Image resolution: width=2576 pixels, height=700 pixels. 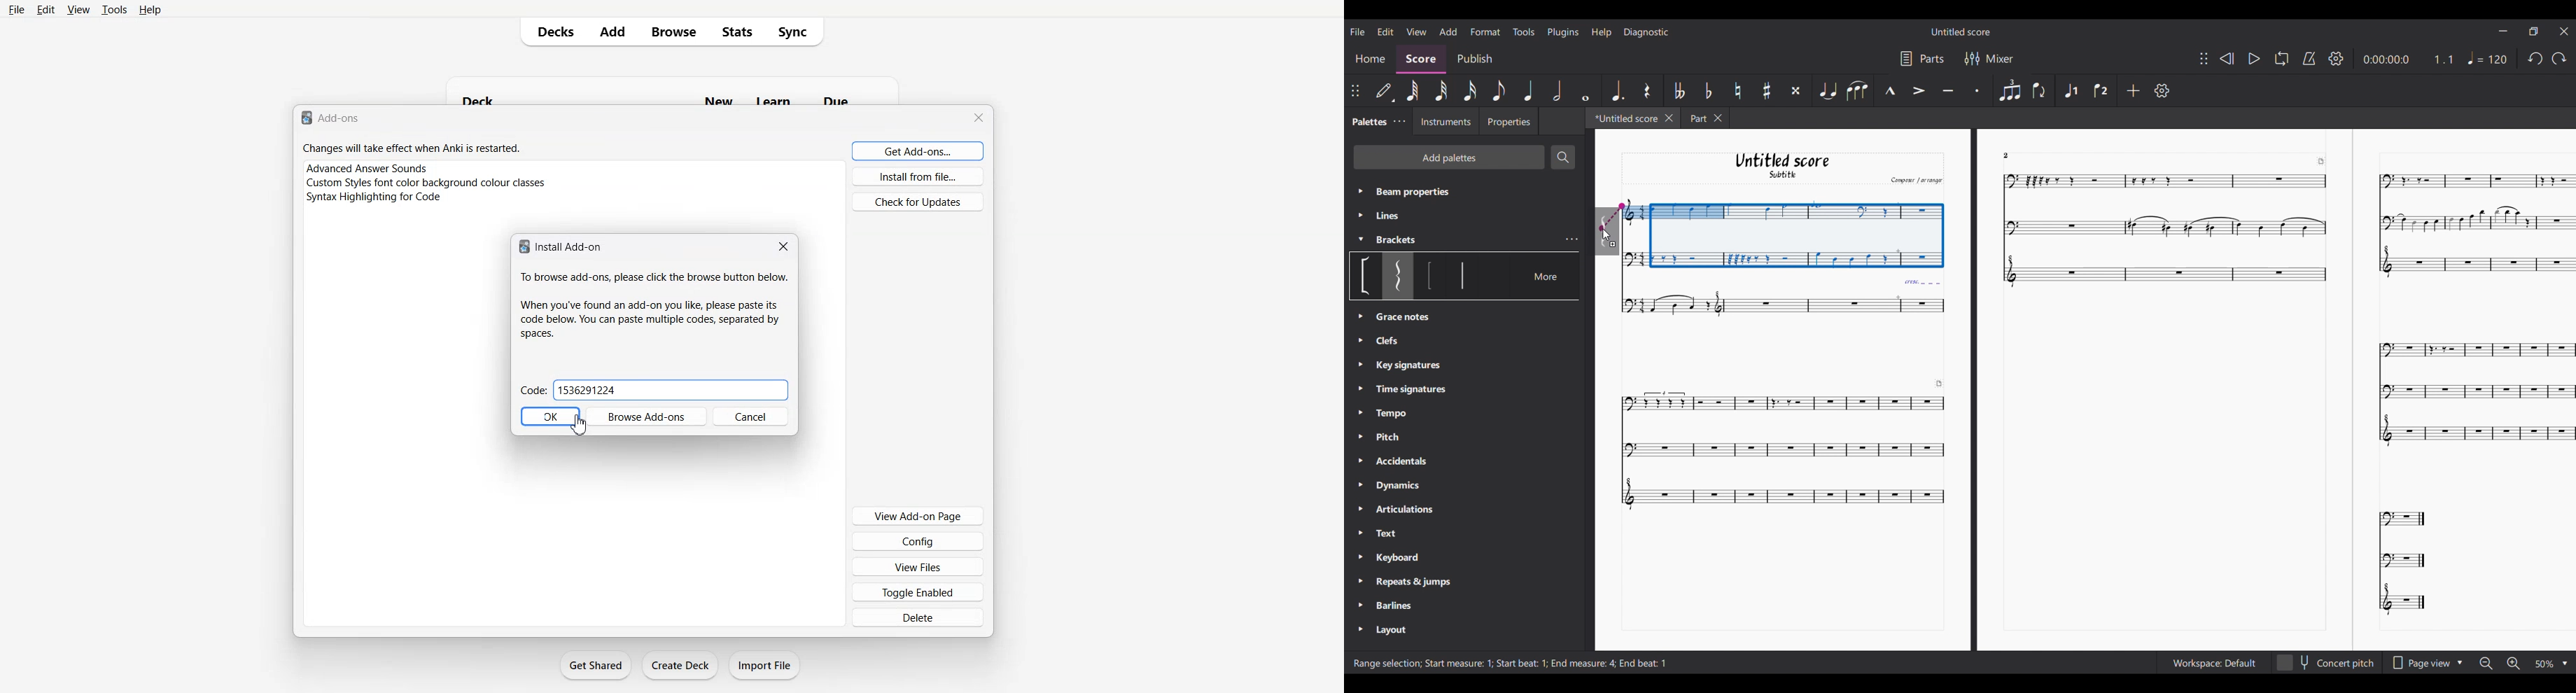 What do you see at coordinates (1795, 90) in the screenshot?
I see `Toggle double sharp` at bounding box center [1795, 90].